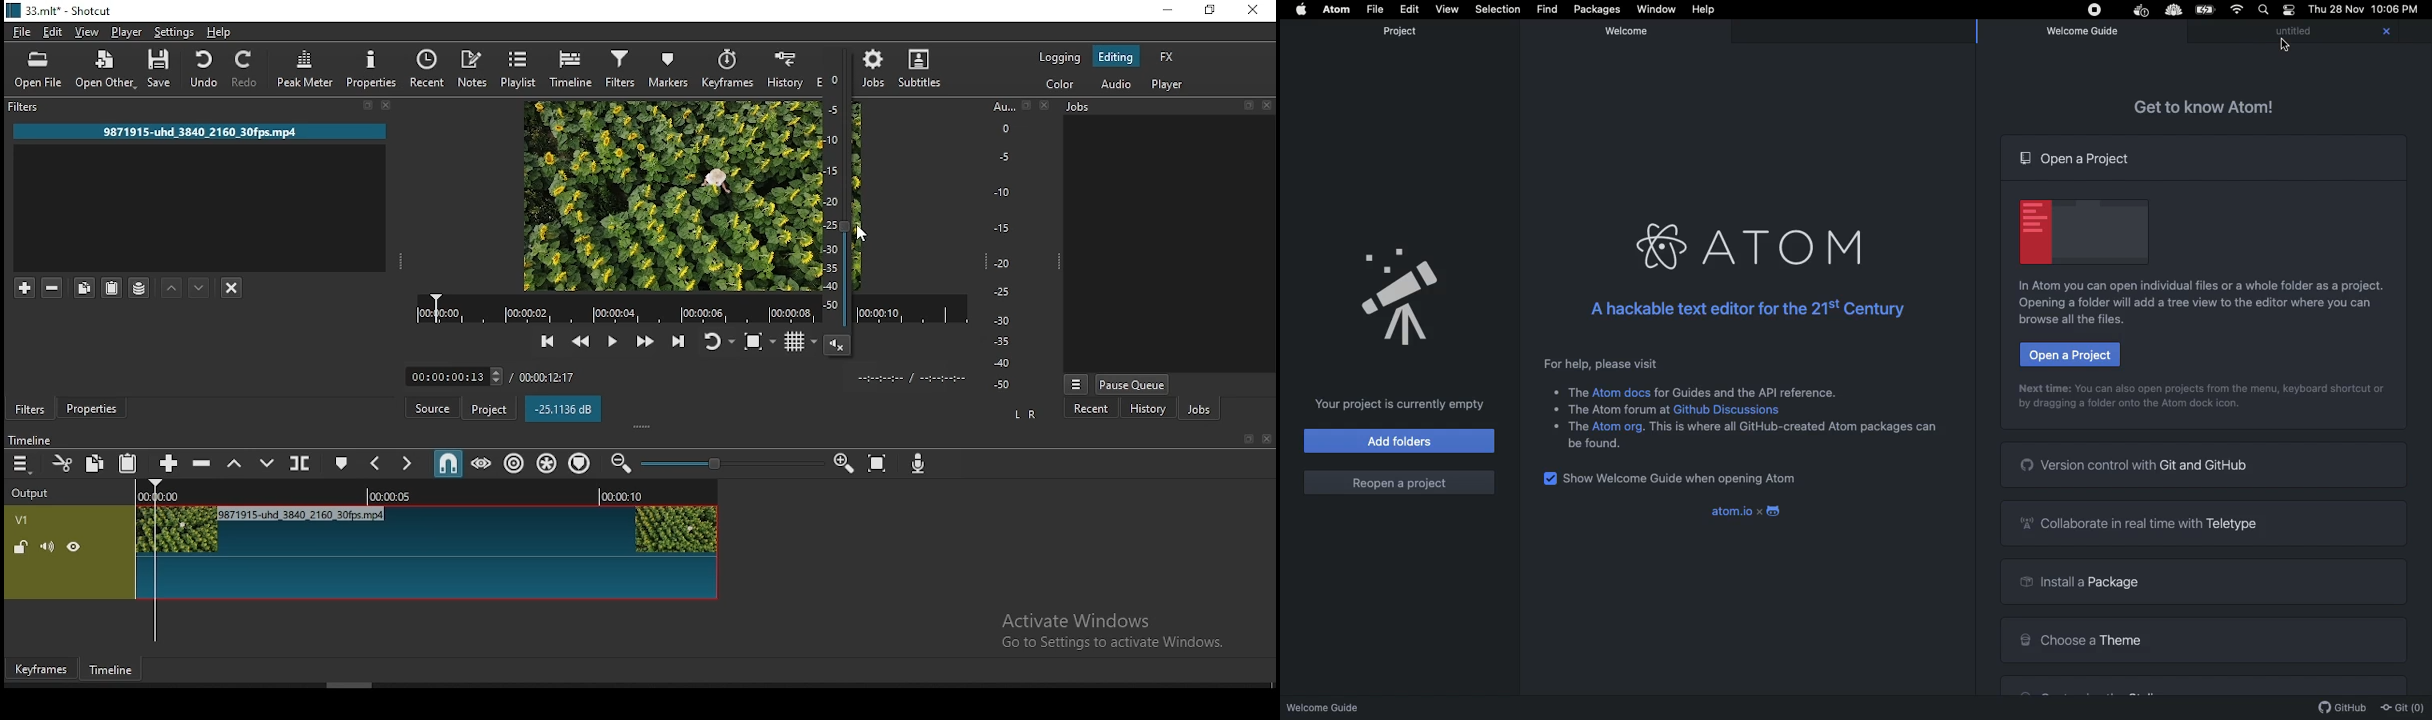  Describe the element at coordinates (564, 410) in the screenshot. I see `-25.1136 dB` at that location.